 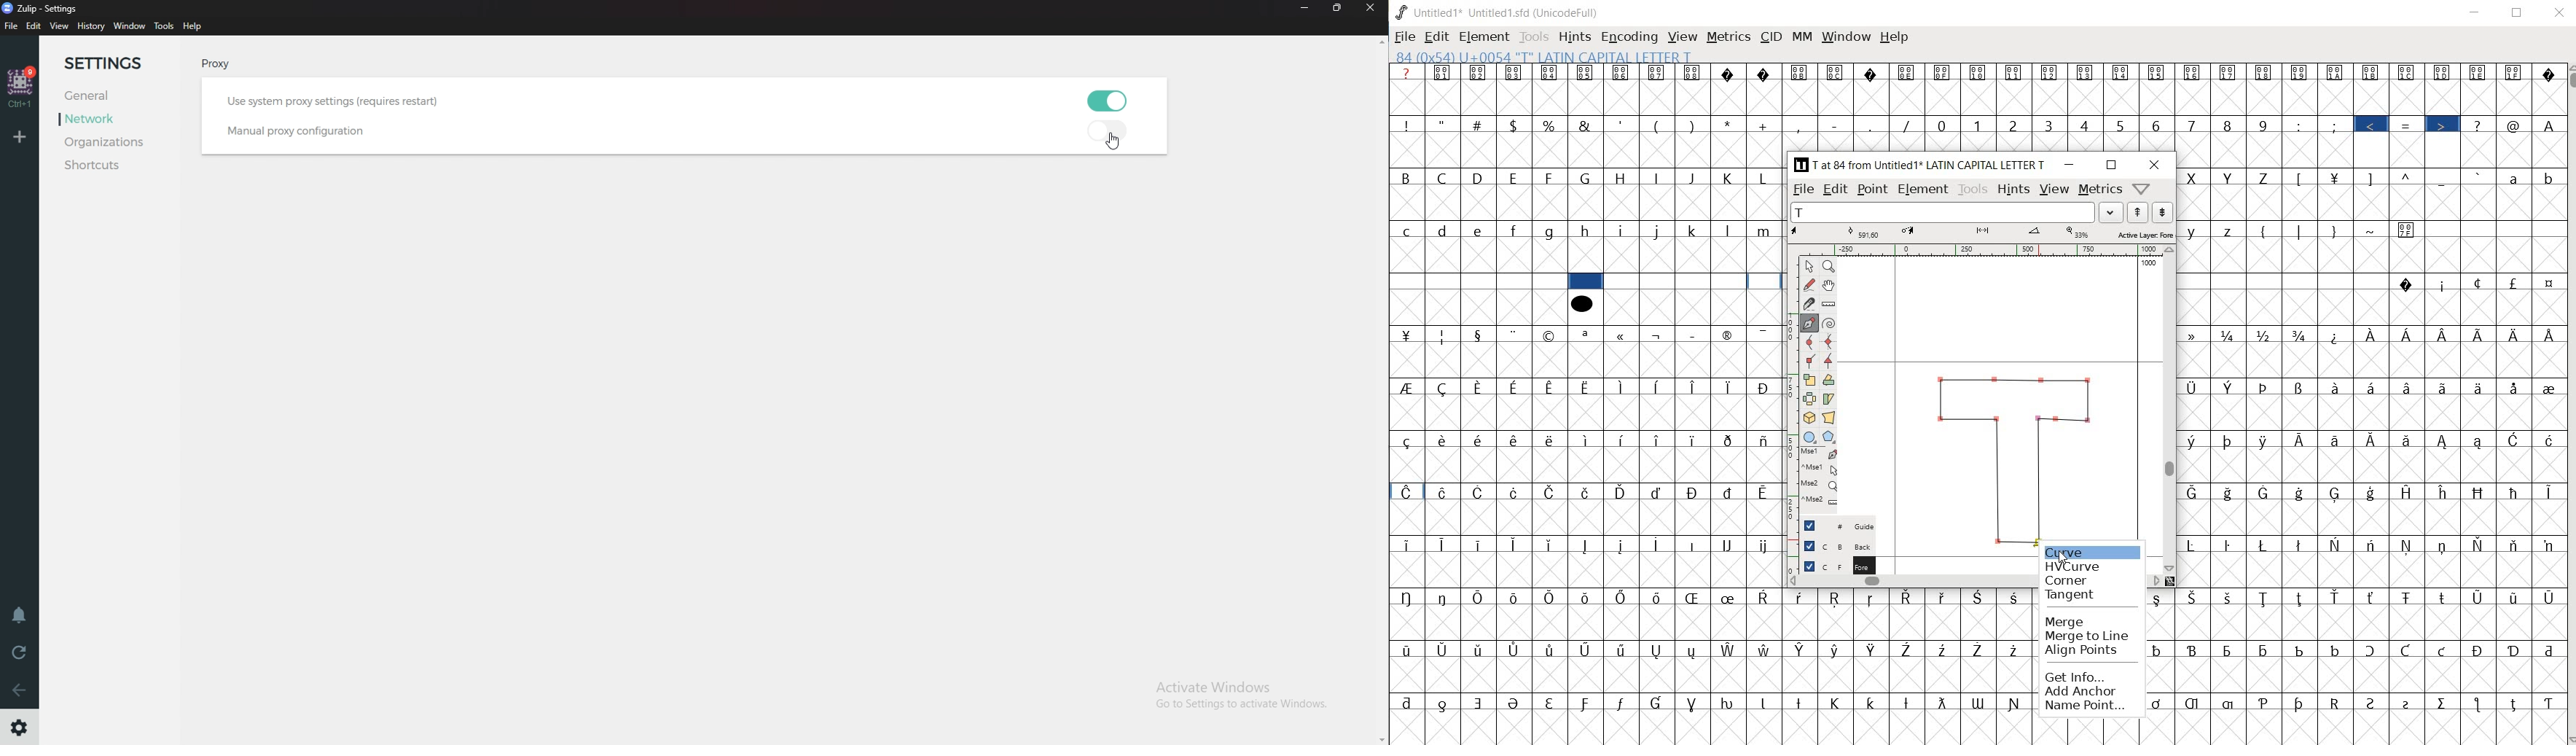 What do you see at coordinates (1588, 232) in the screenshot?
I see `h` at bounding box center [1588, 232].